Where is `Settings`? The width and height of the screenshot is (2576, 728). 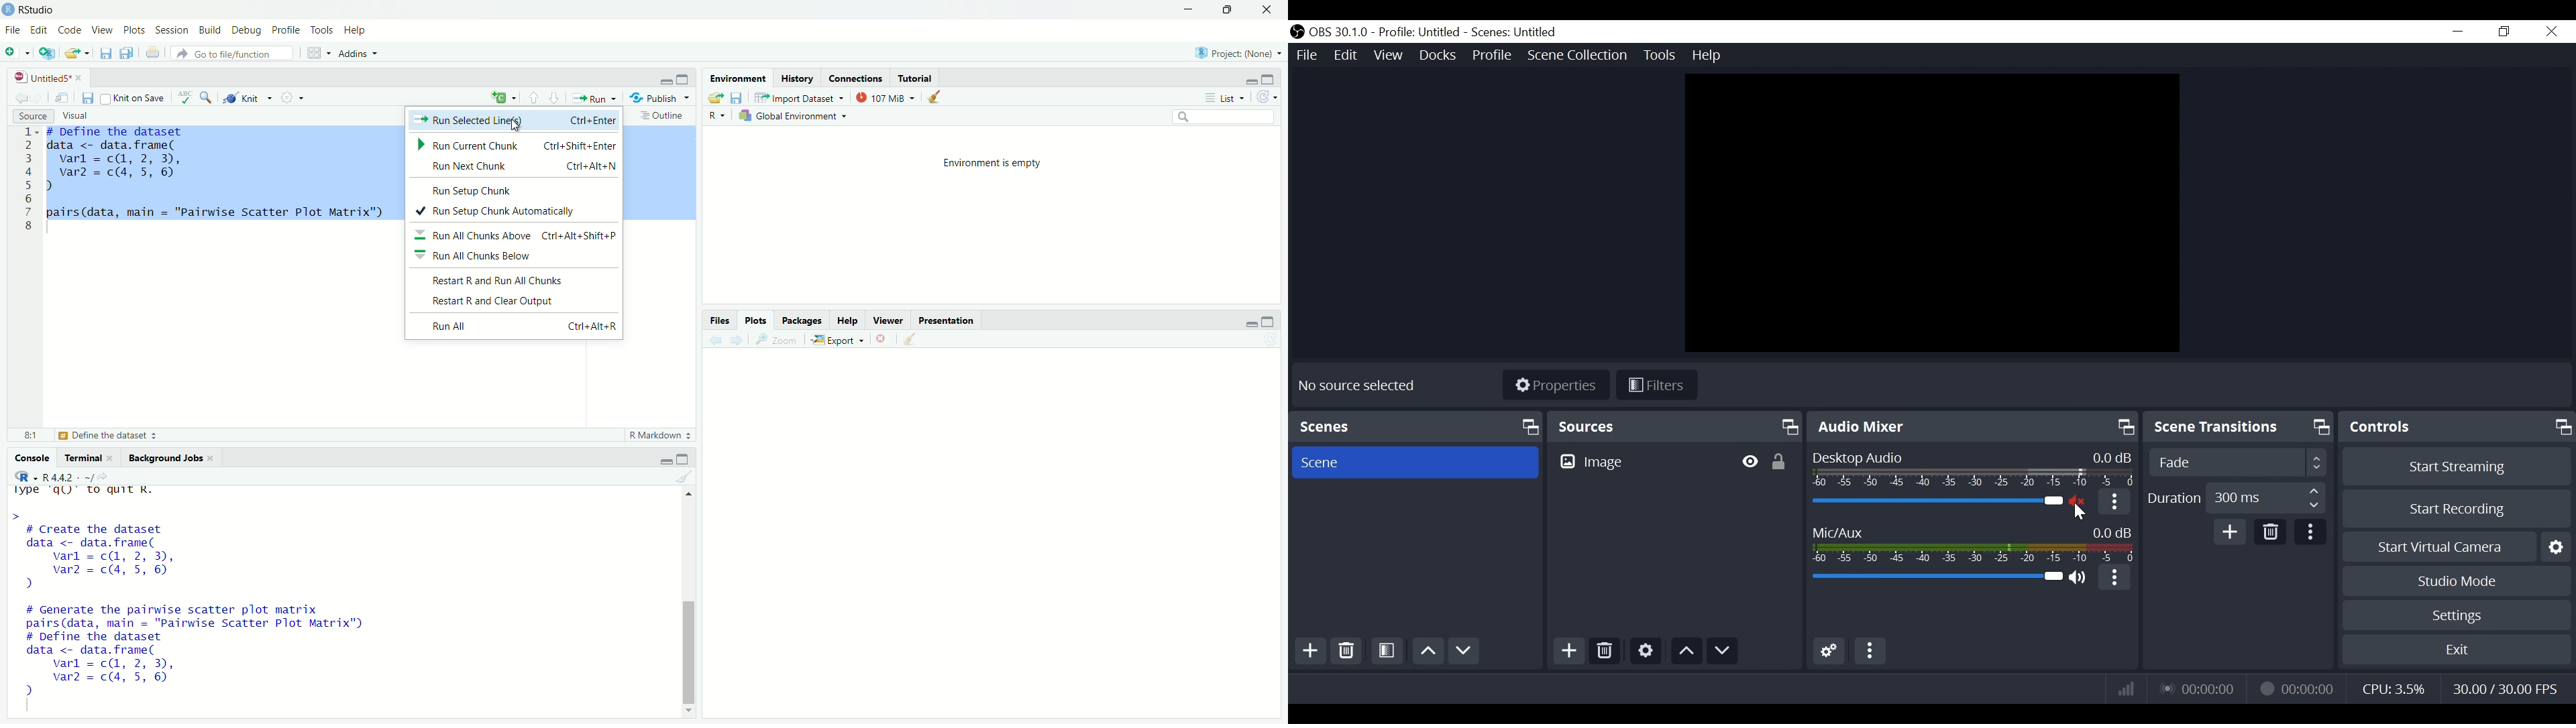
Settings is located at coordinates (1644, 650).